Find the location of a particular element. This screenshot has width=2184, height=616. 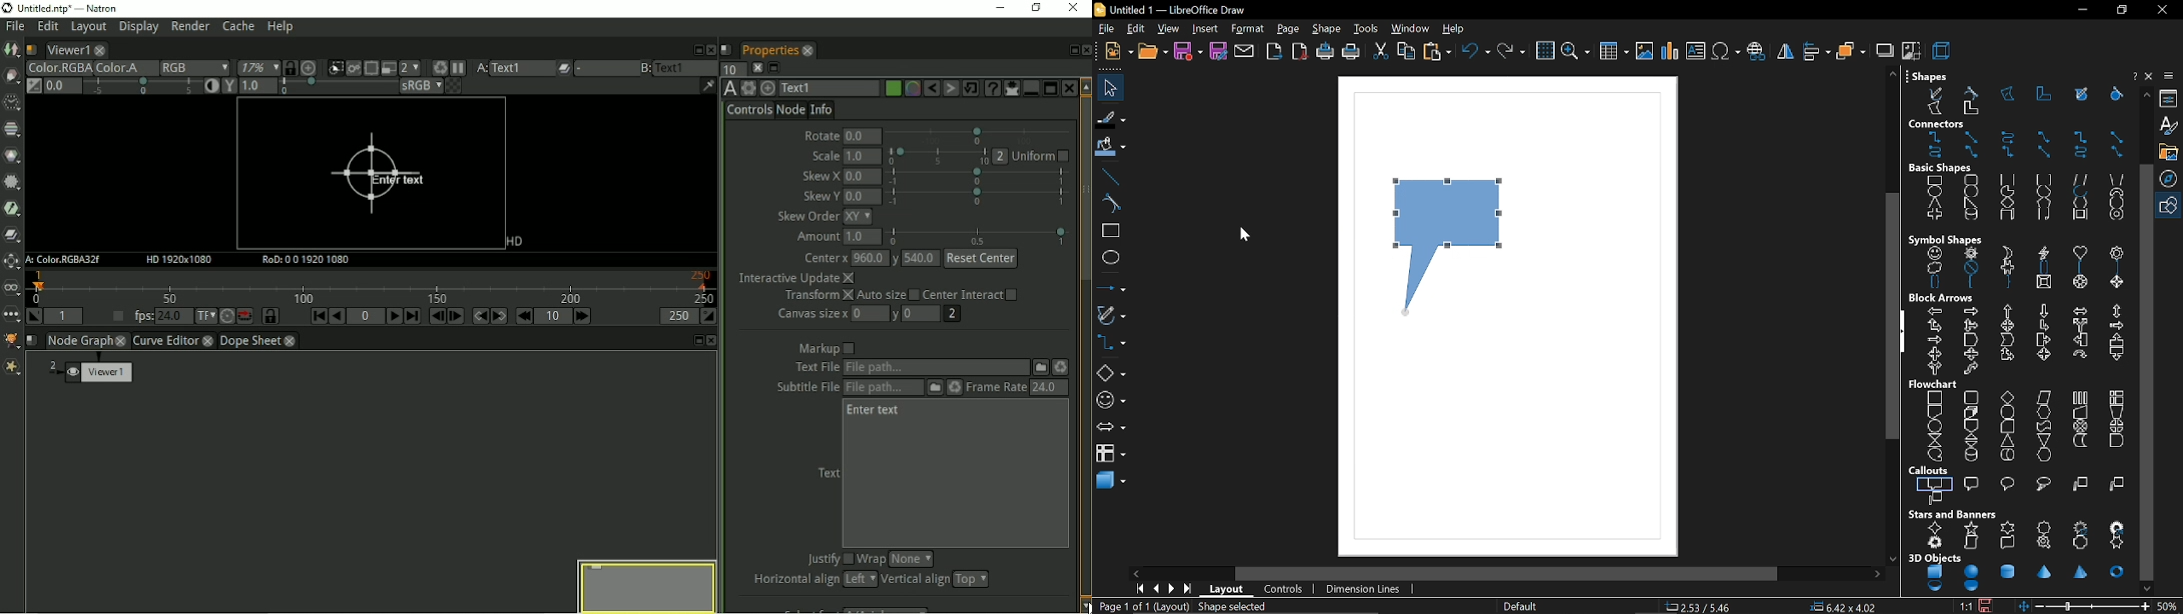

right arrow callout is located at coordinates (2043, 340).